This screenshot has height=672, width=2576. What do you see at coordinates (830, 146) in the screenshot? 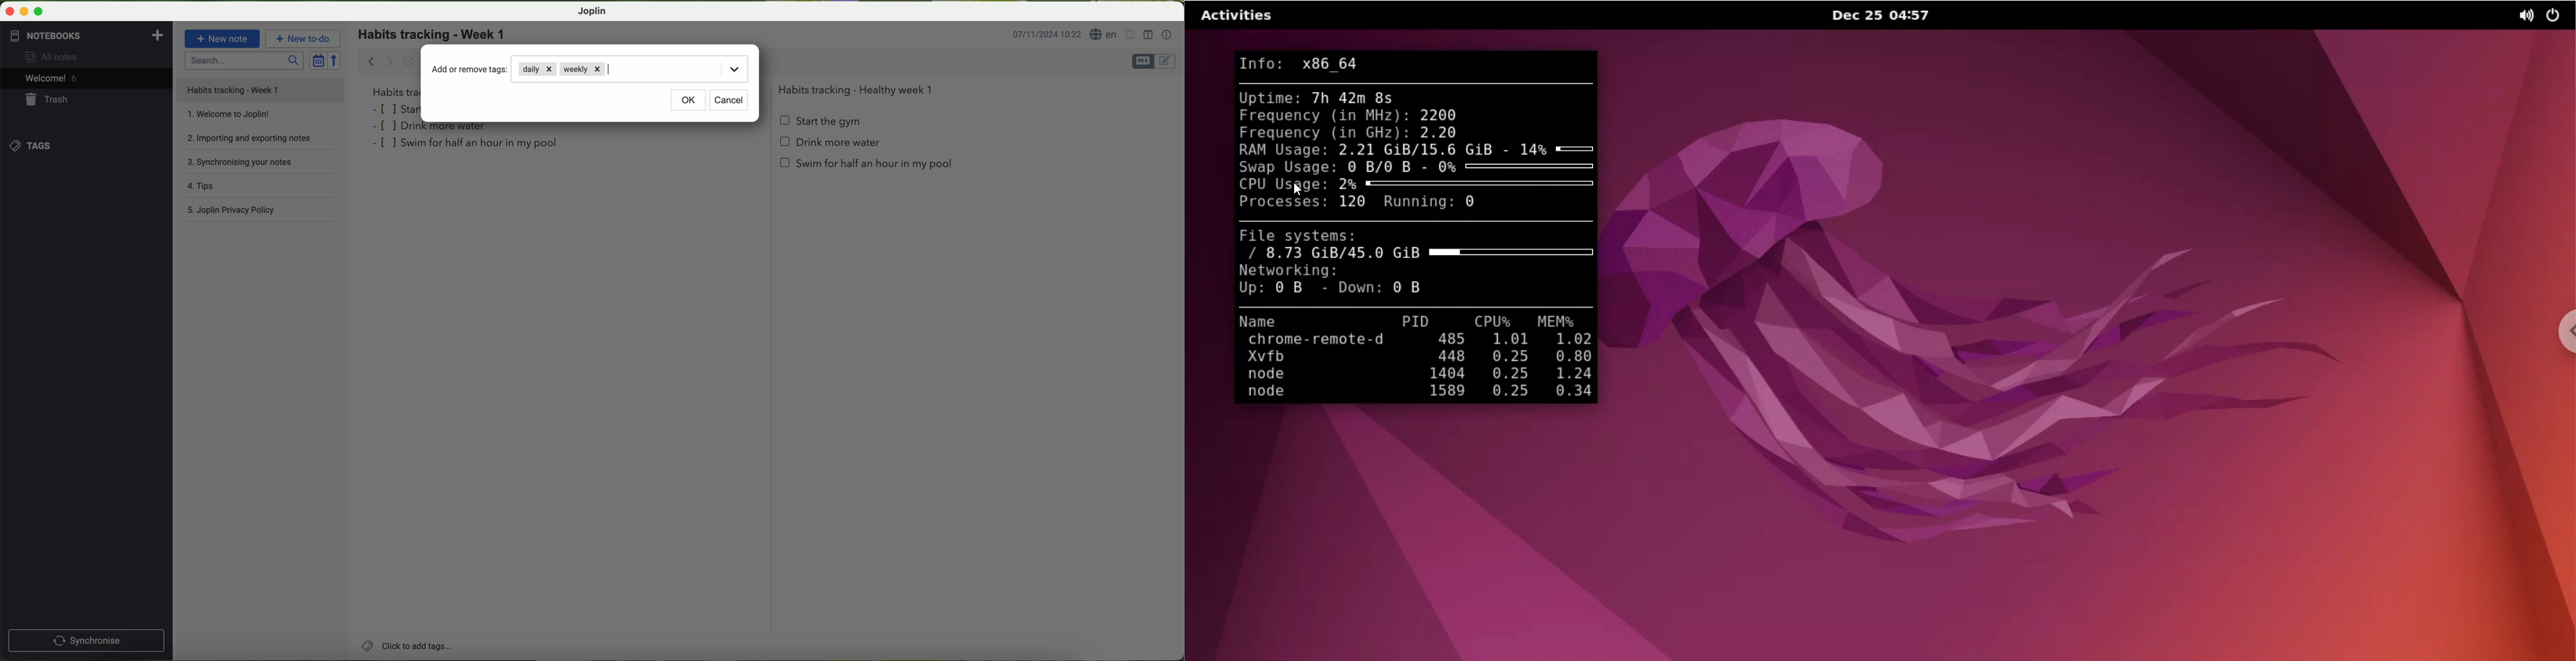
I see `Drink more water` at bounding box center [830, 146].